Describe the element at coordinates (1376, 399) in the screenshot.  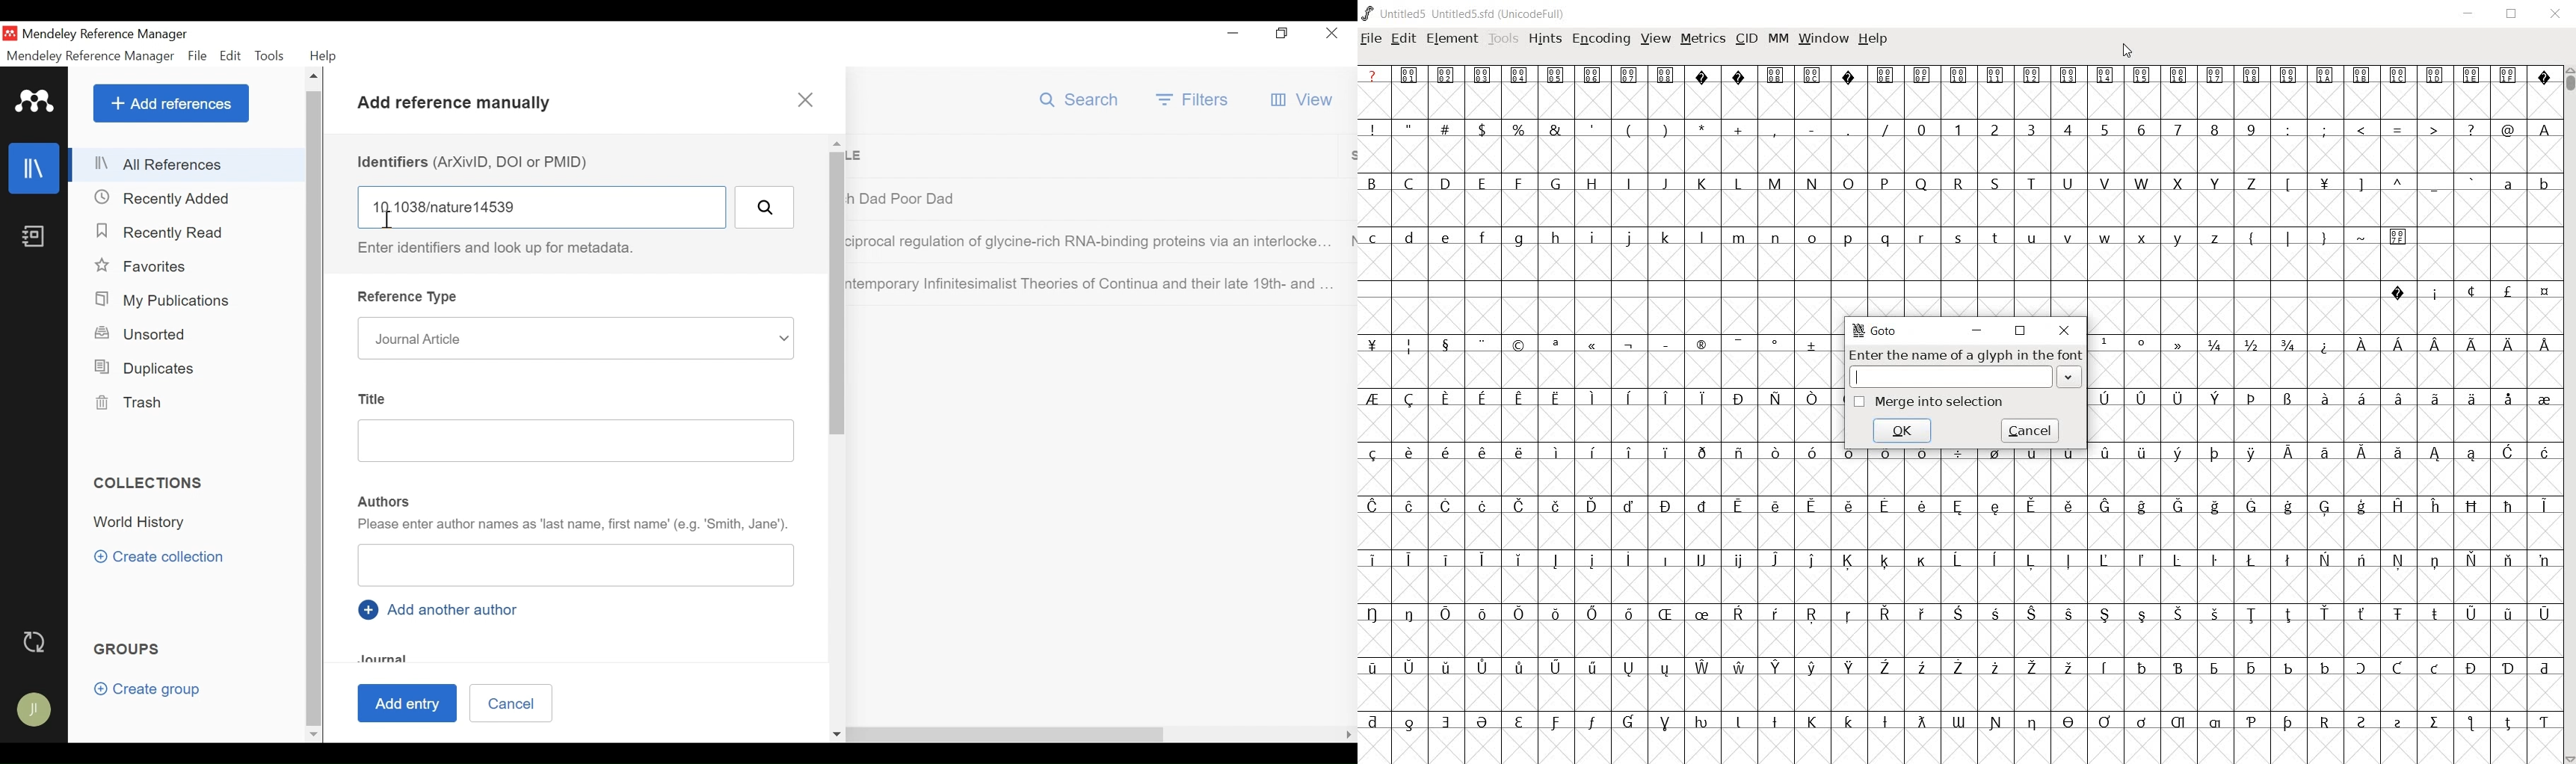
I see `Symbol` at that location.